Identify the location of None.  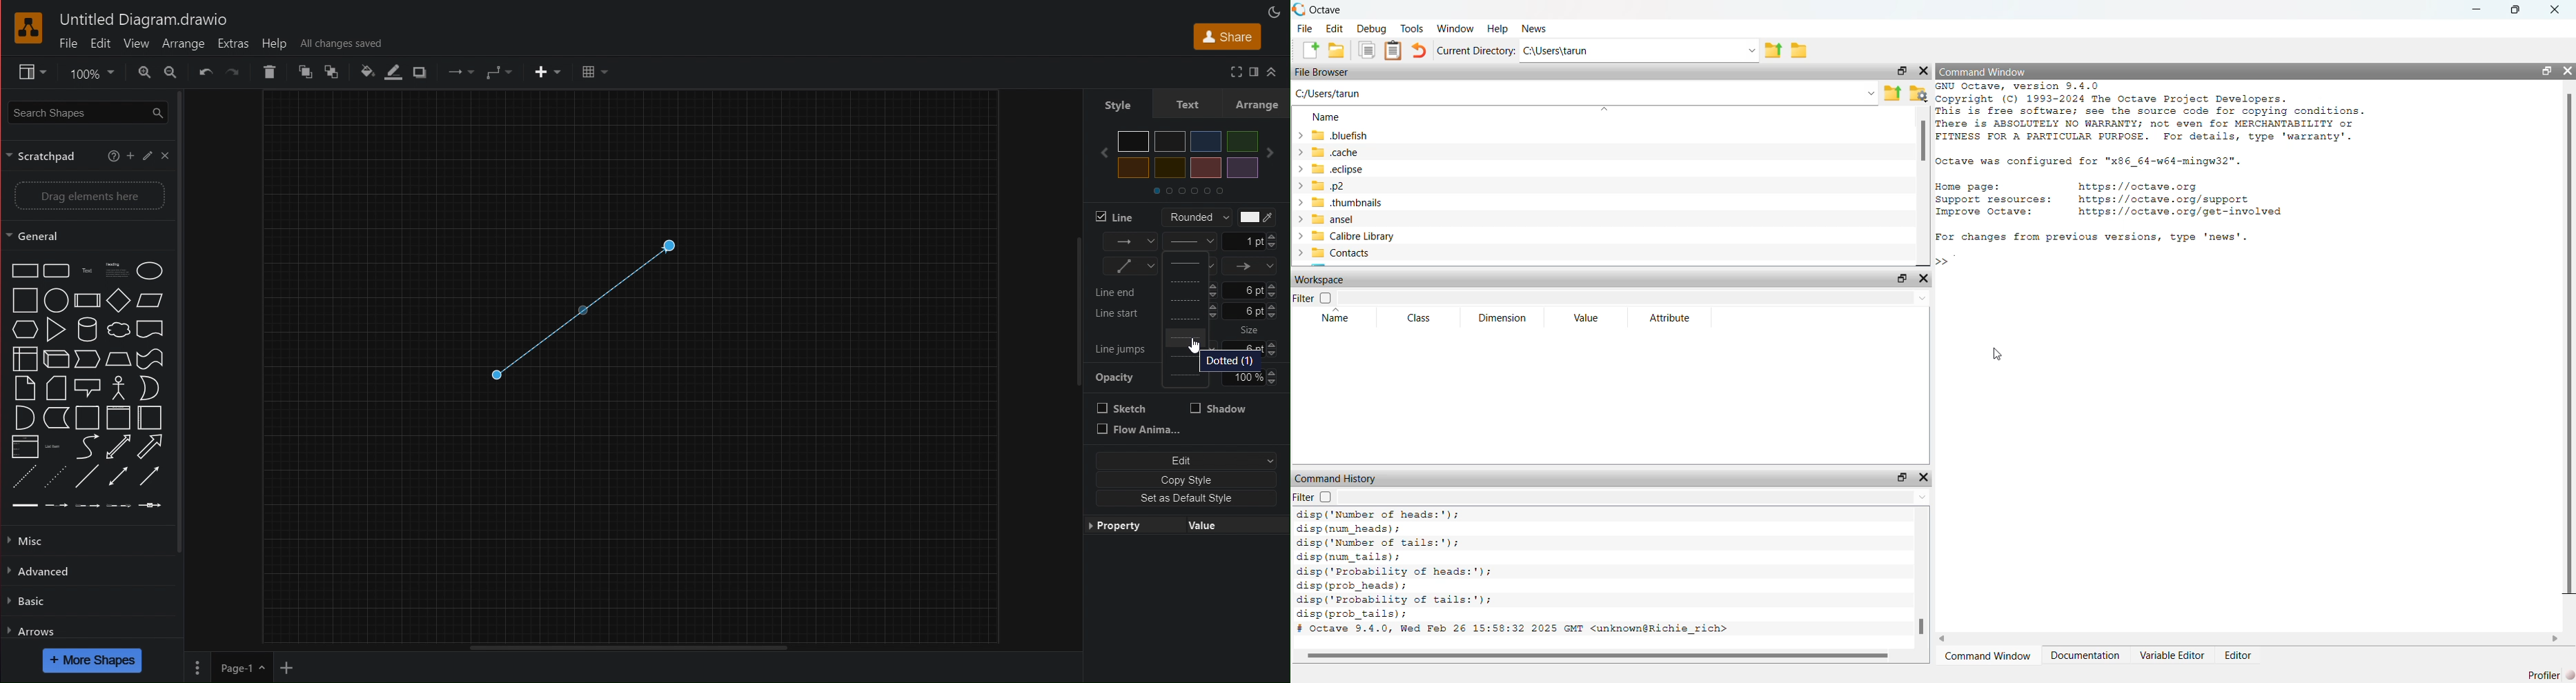
(1189, 266).